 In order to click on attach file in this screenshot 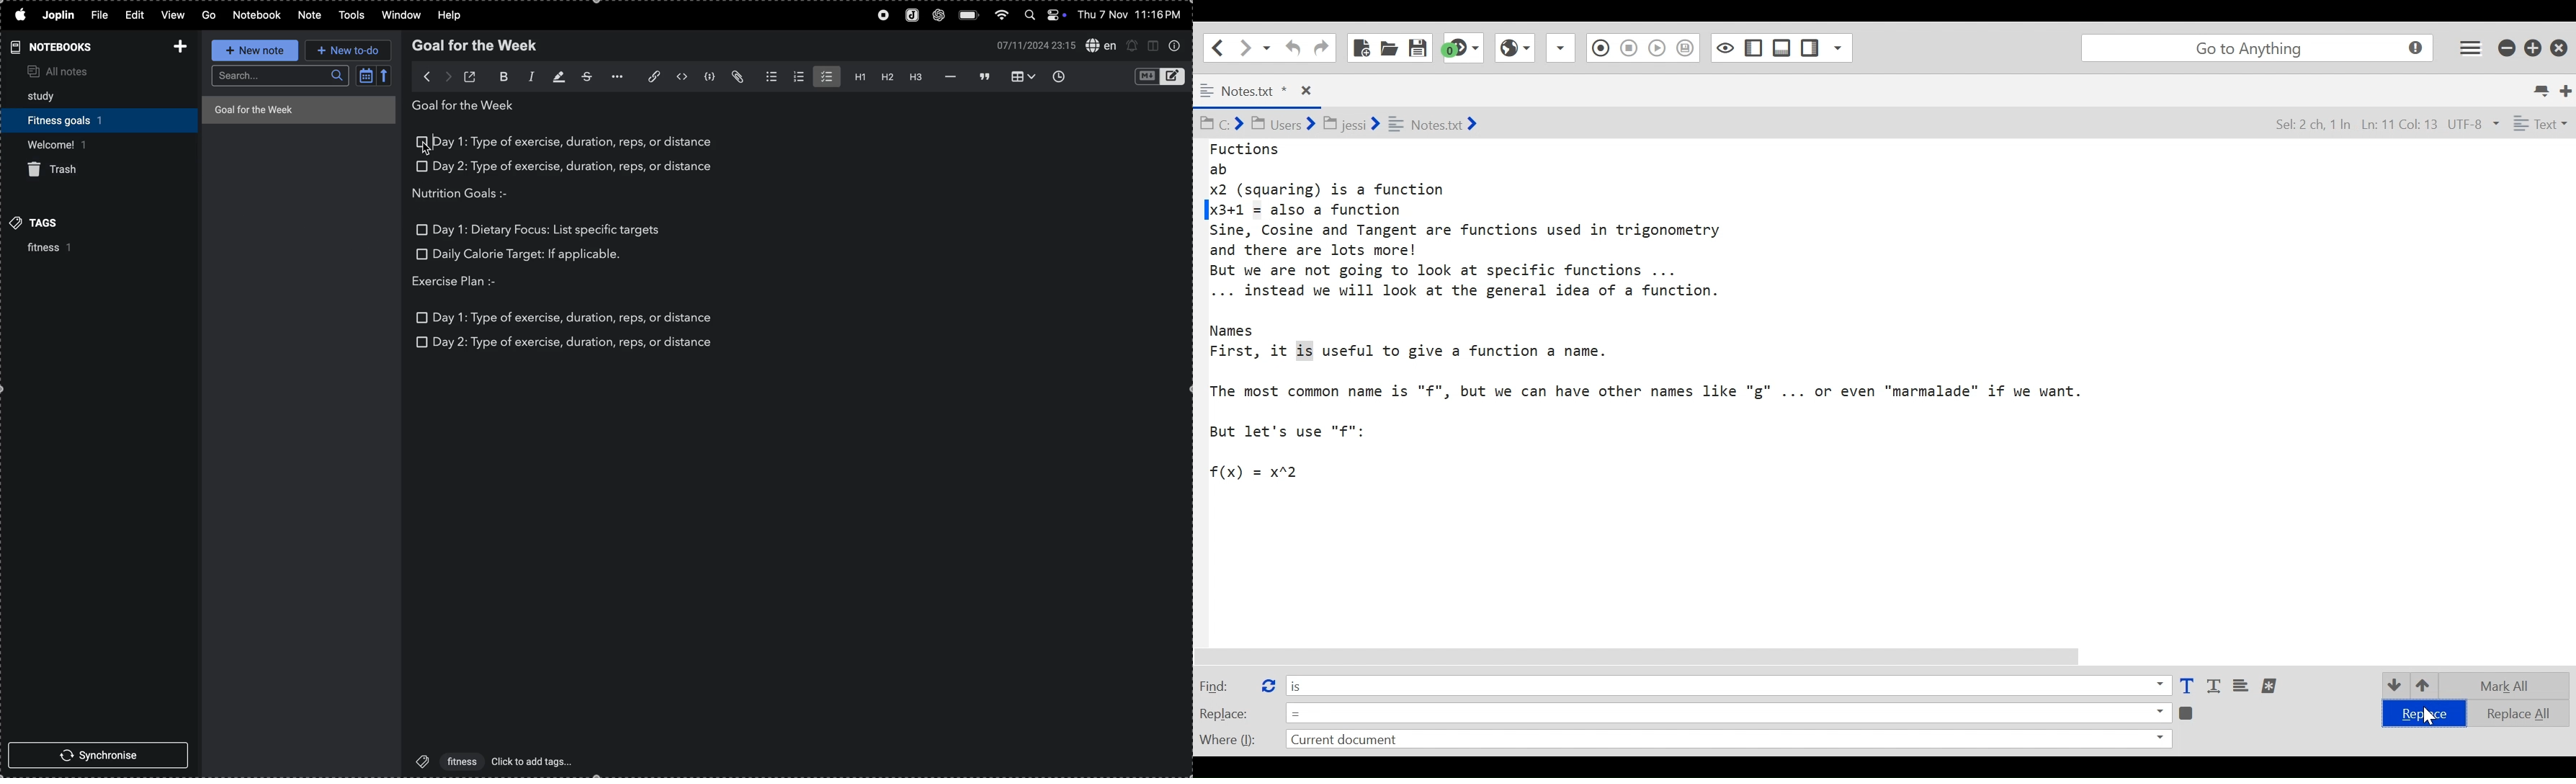, I will do `click(738, 78)`.